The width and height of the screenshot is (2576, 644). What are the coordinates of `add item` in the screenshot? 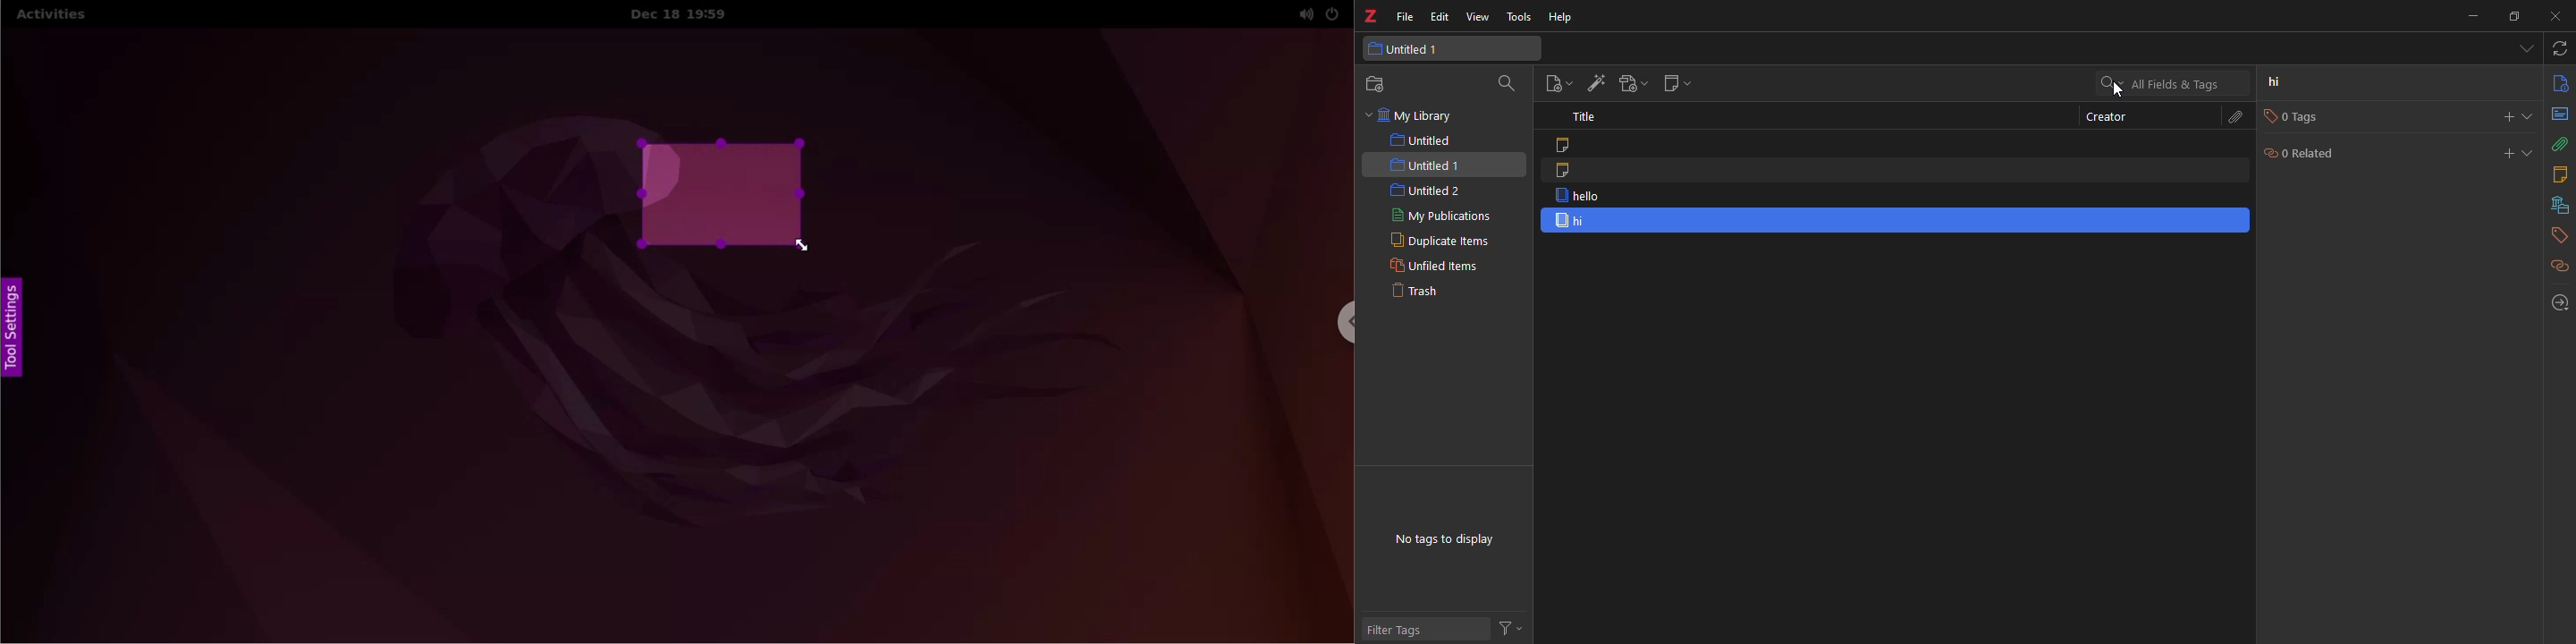 It's located at (1597, 83).